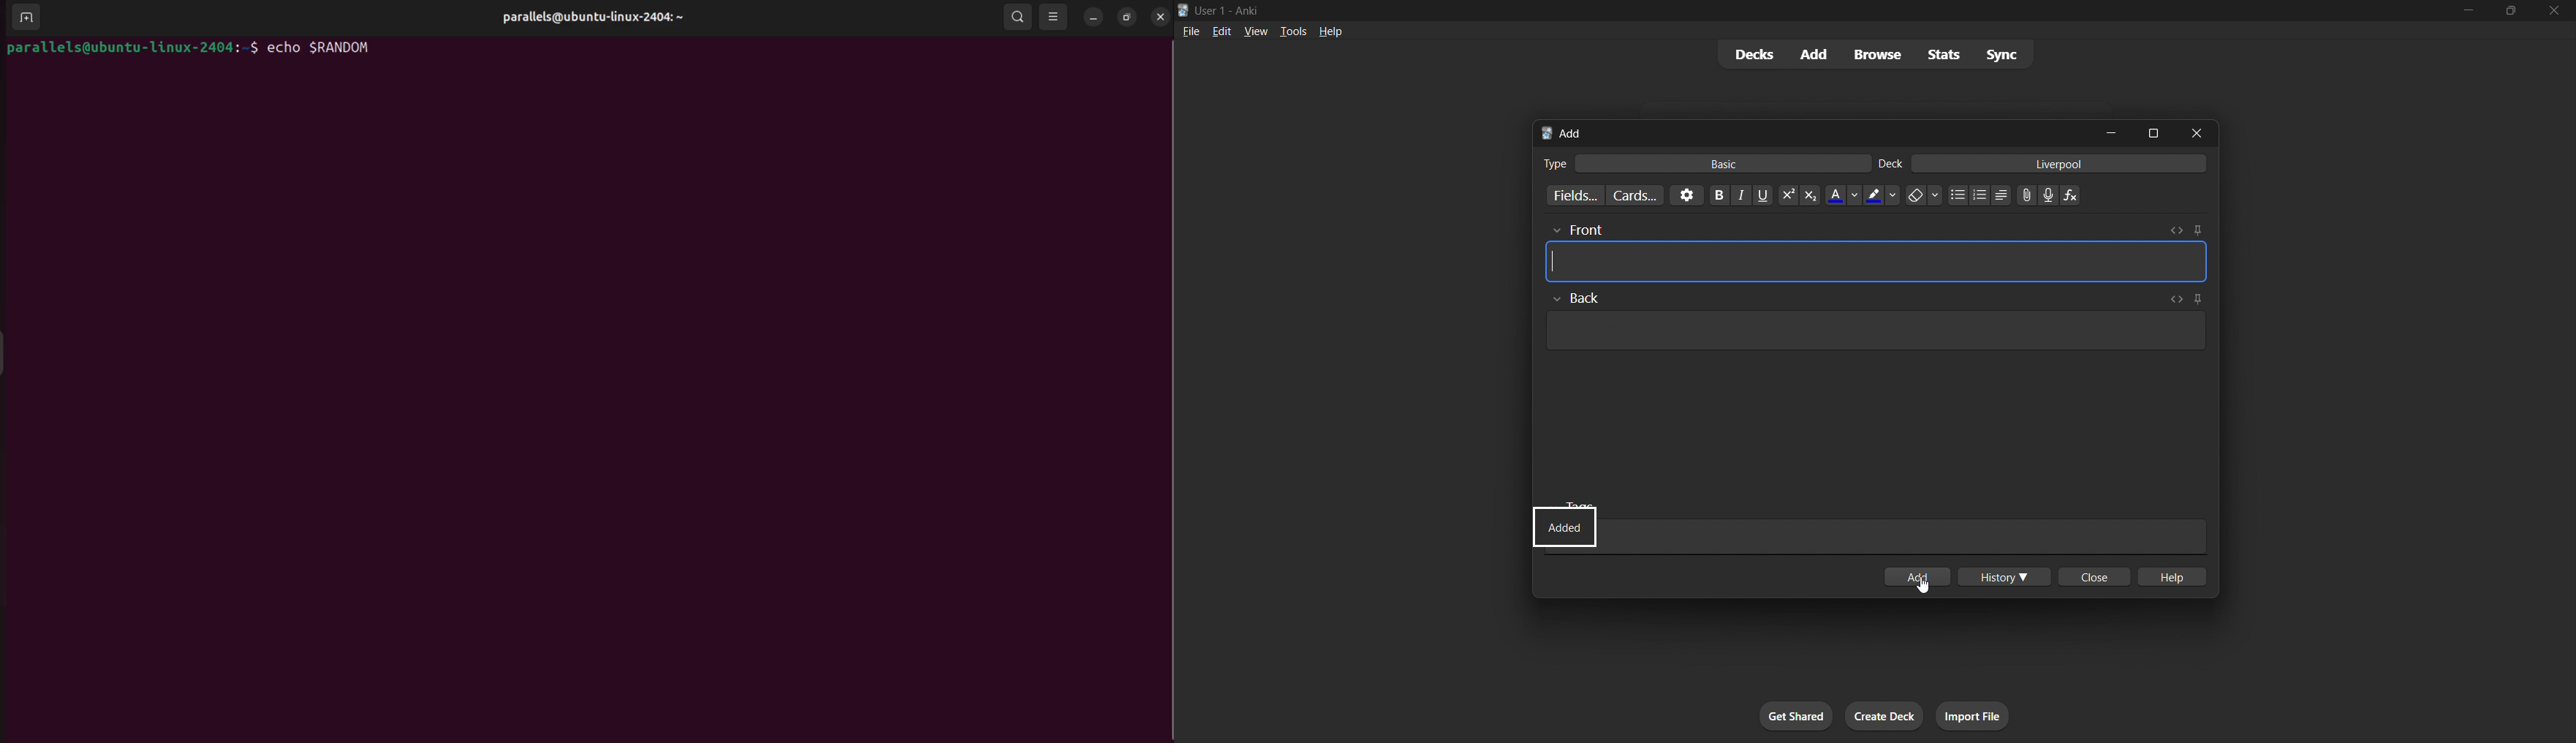 The image size is (2576, 756). Describe the element at coordinates (1920, 575) in the screenshot. I see `add` at that location.